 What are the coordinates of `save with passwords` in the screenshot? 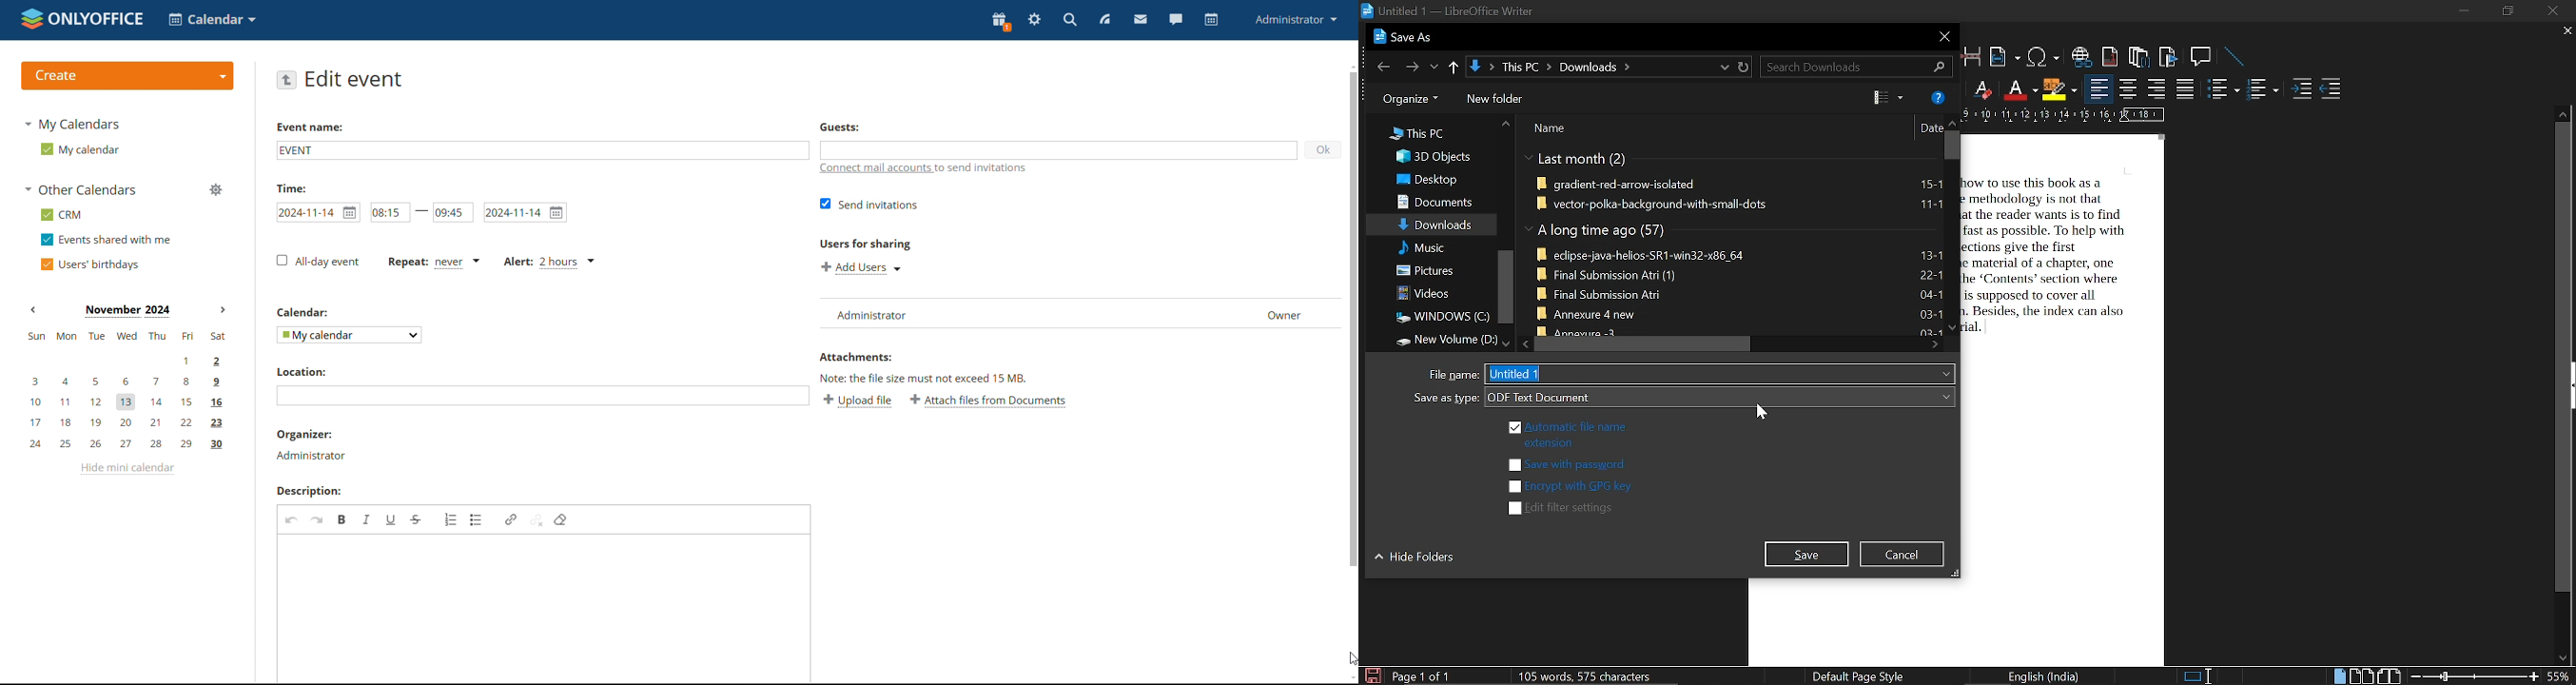 It's located at (1568, 465).